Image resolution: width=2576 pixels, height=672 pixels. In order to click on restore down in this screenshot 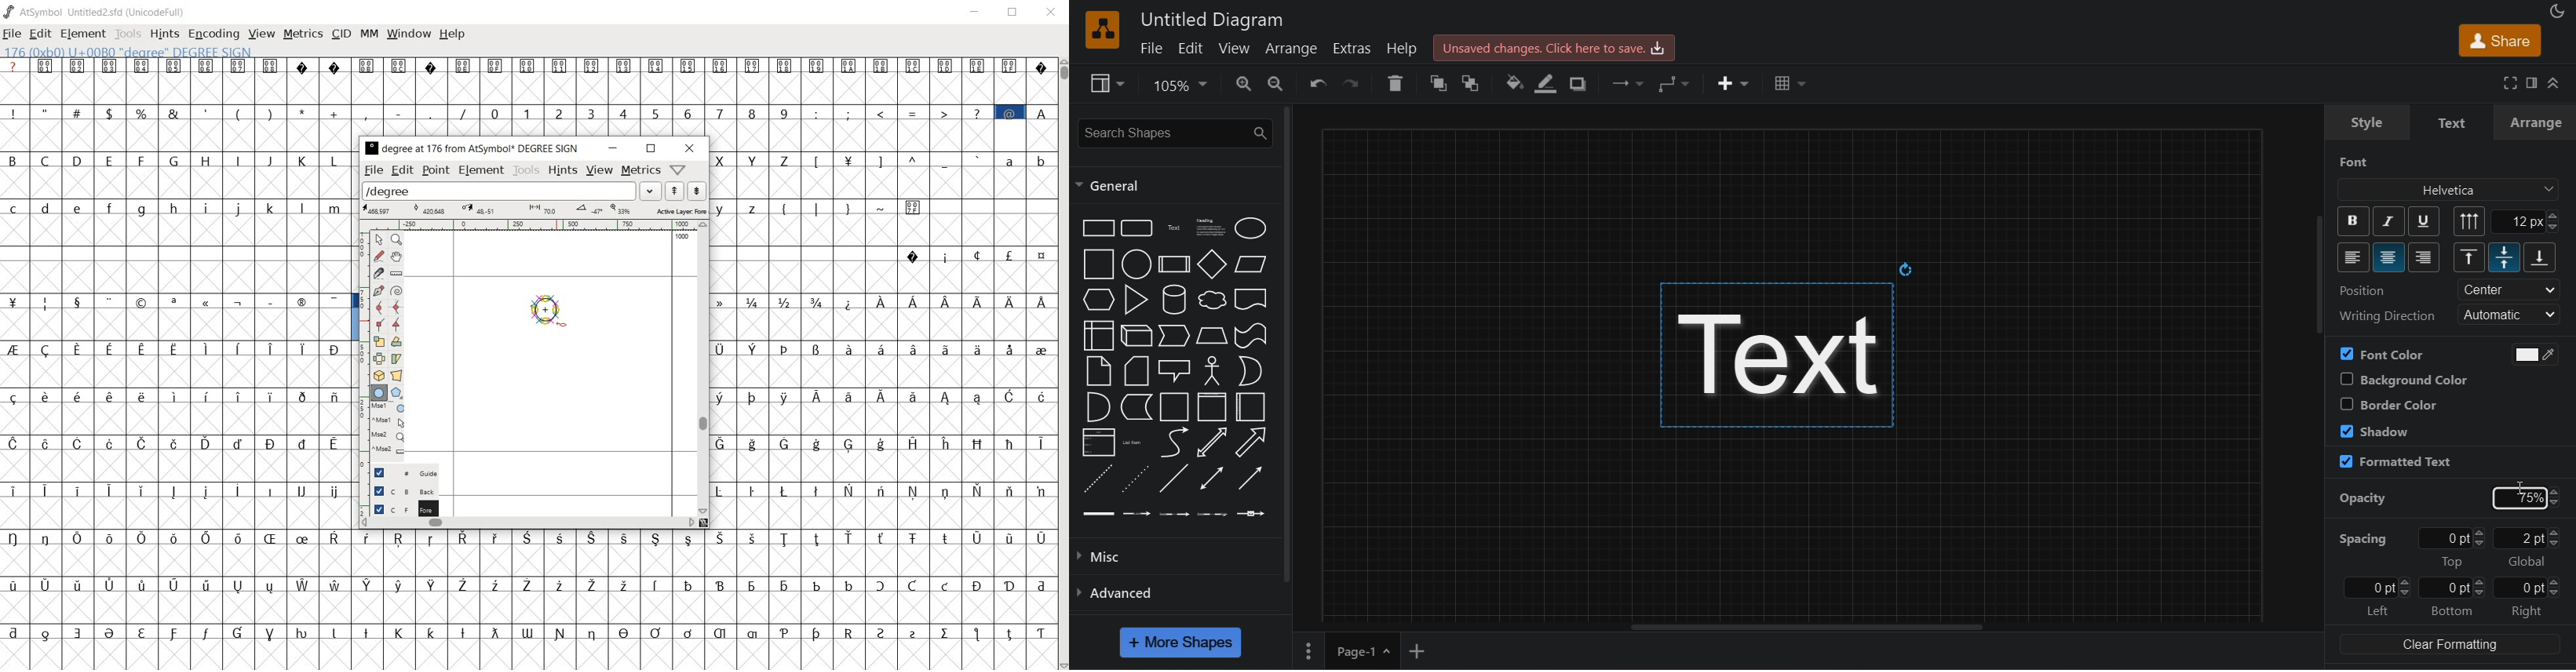, I will do `click(1015, 12)`.